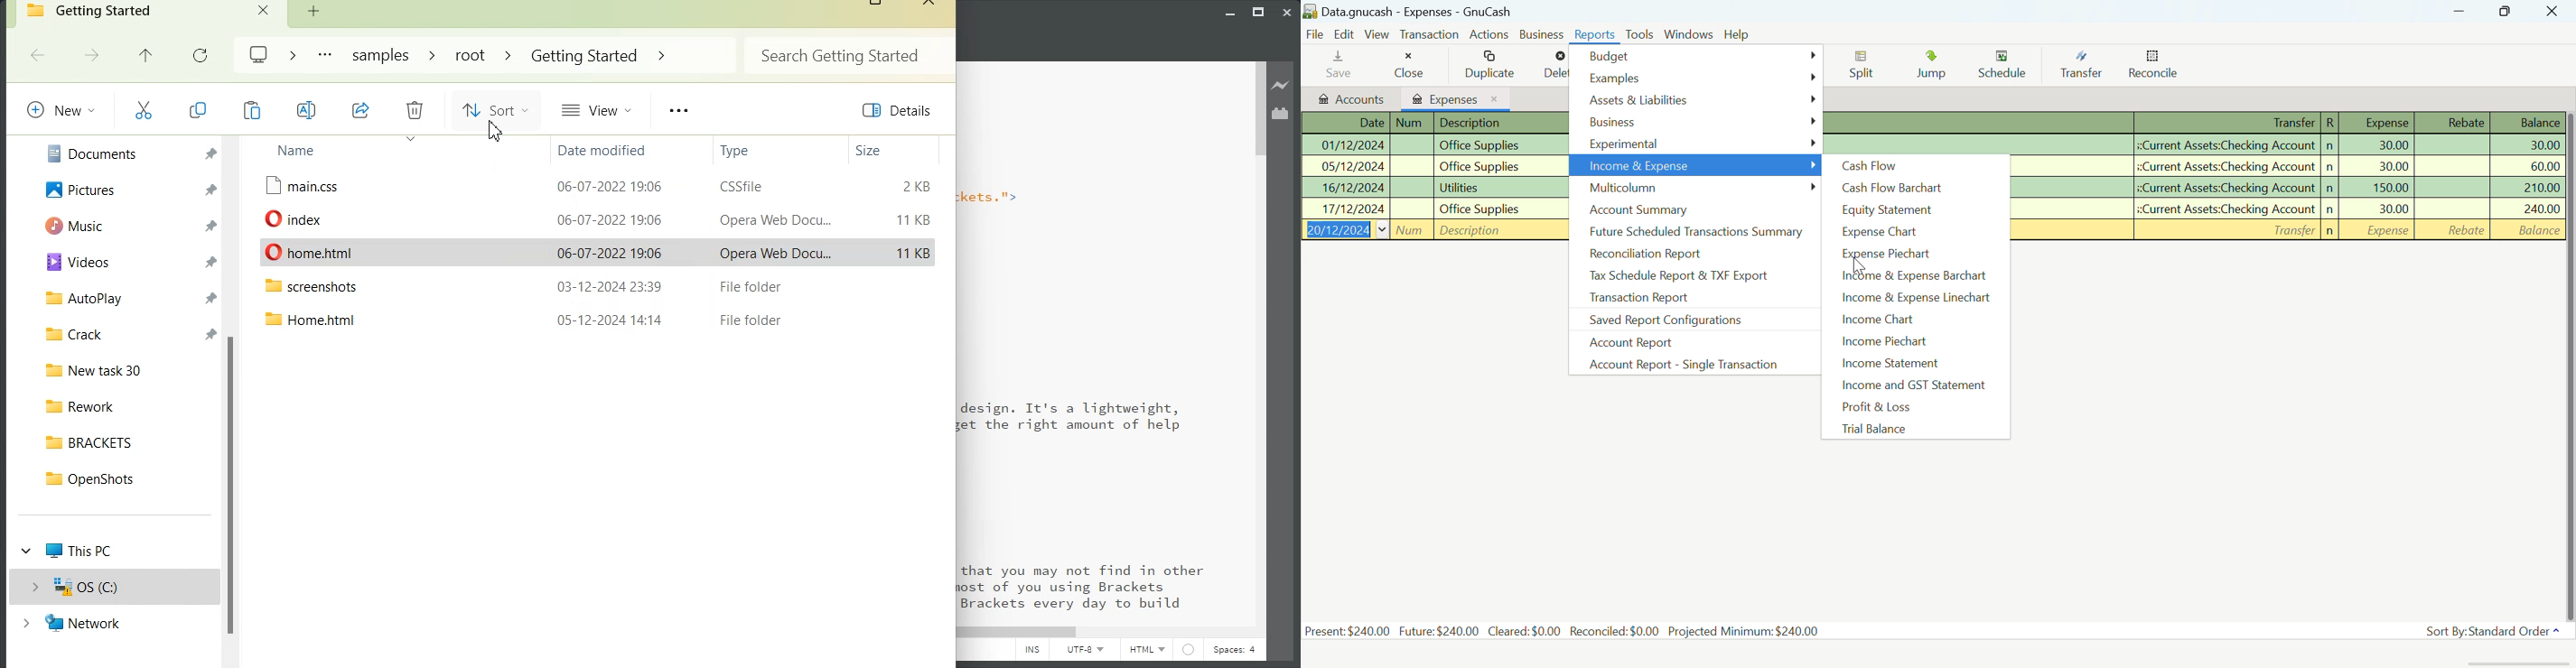 The height and width of the screenshot is (672, 2576). What do you see at coordinates (361, 110) in the screenshot?
I see `Share` at bounding box center [361, 110].